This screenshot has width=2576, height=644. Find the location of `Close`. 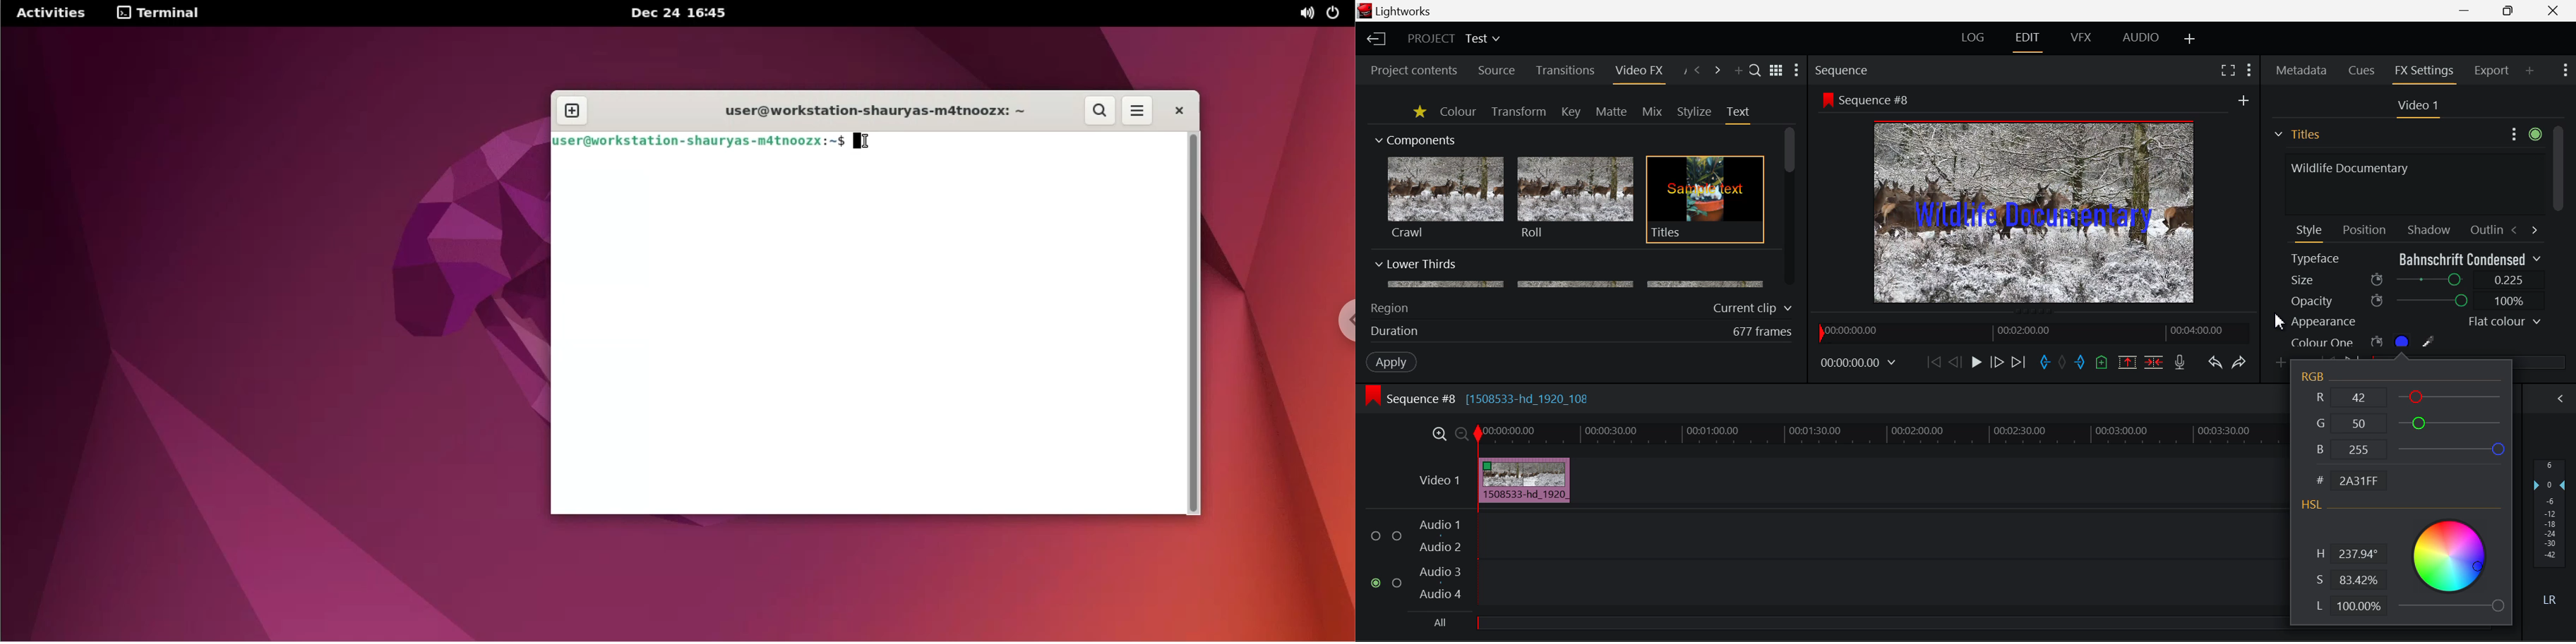

Close is located at coordinates (2554, 10).